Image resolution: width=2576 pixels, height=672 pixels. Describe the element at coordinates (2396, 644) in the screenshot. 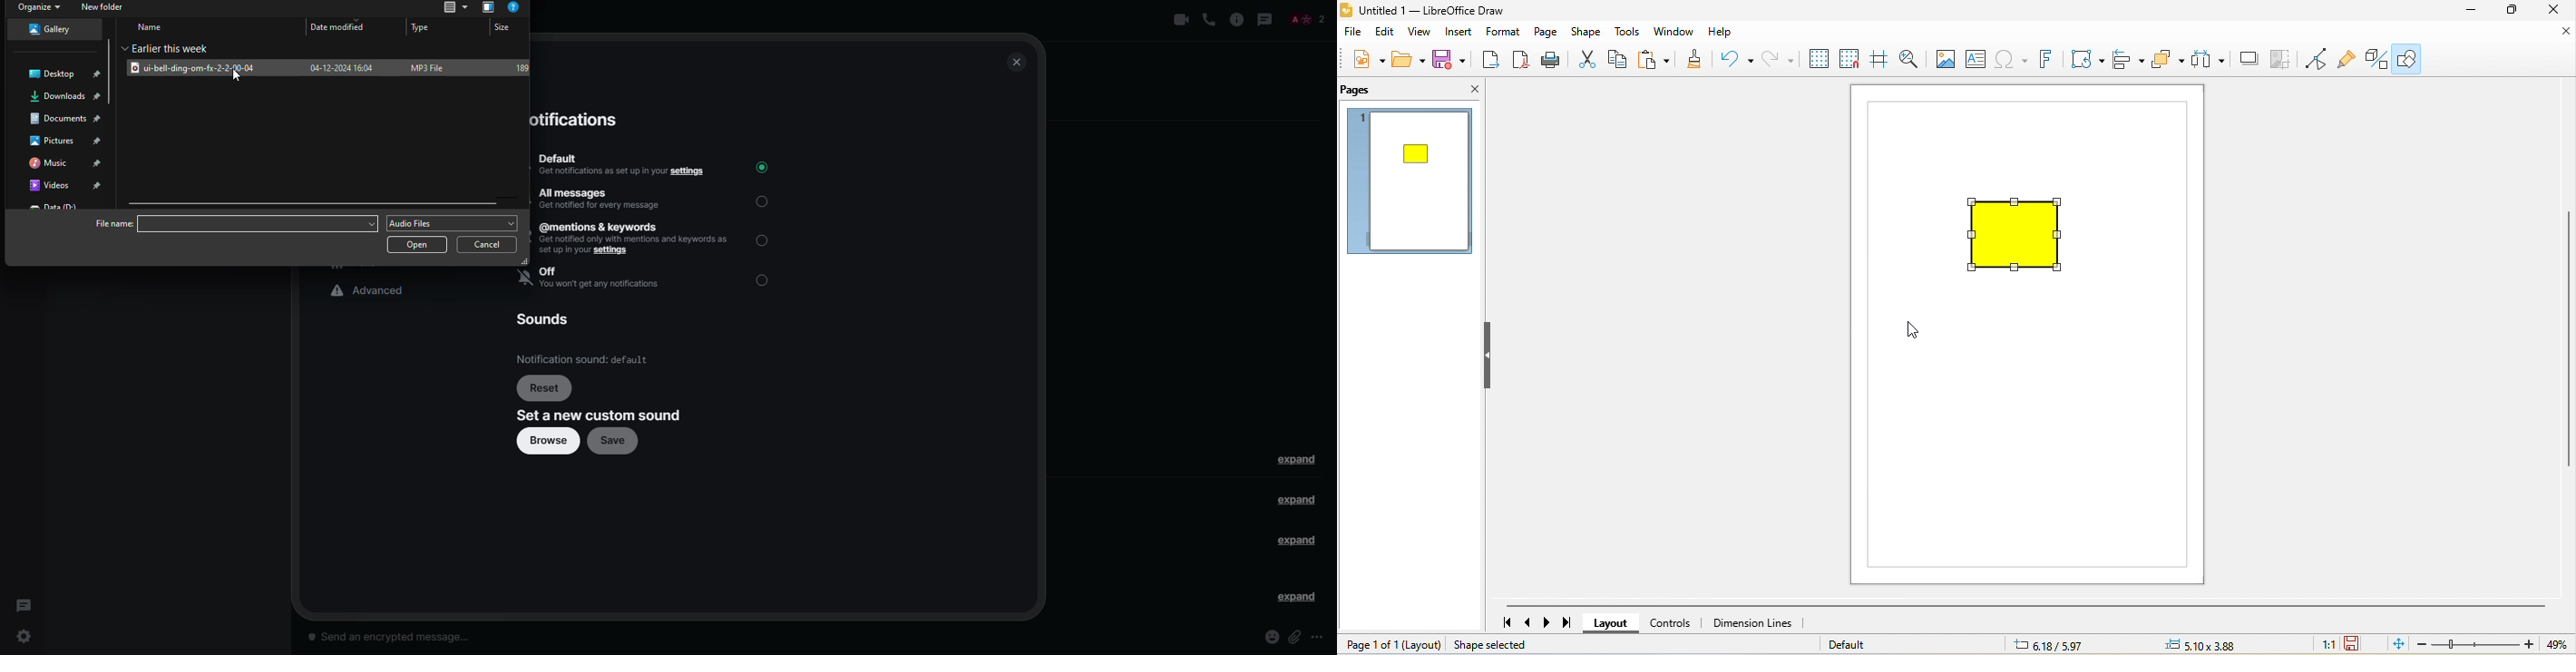

I see `fit page to current window` at that location.